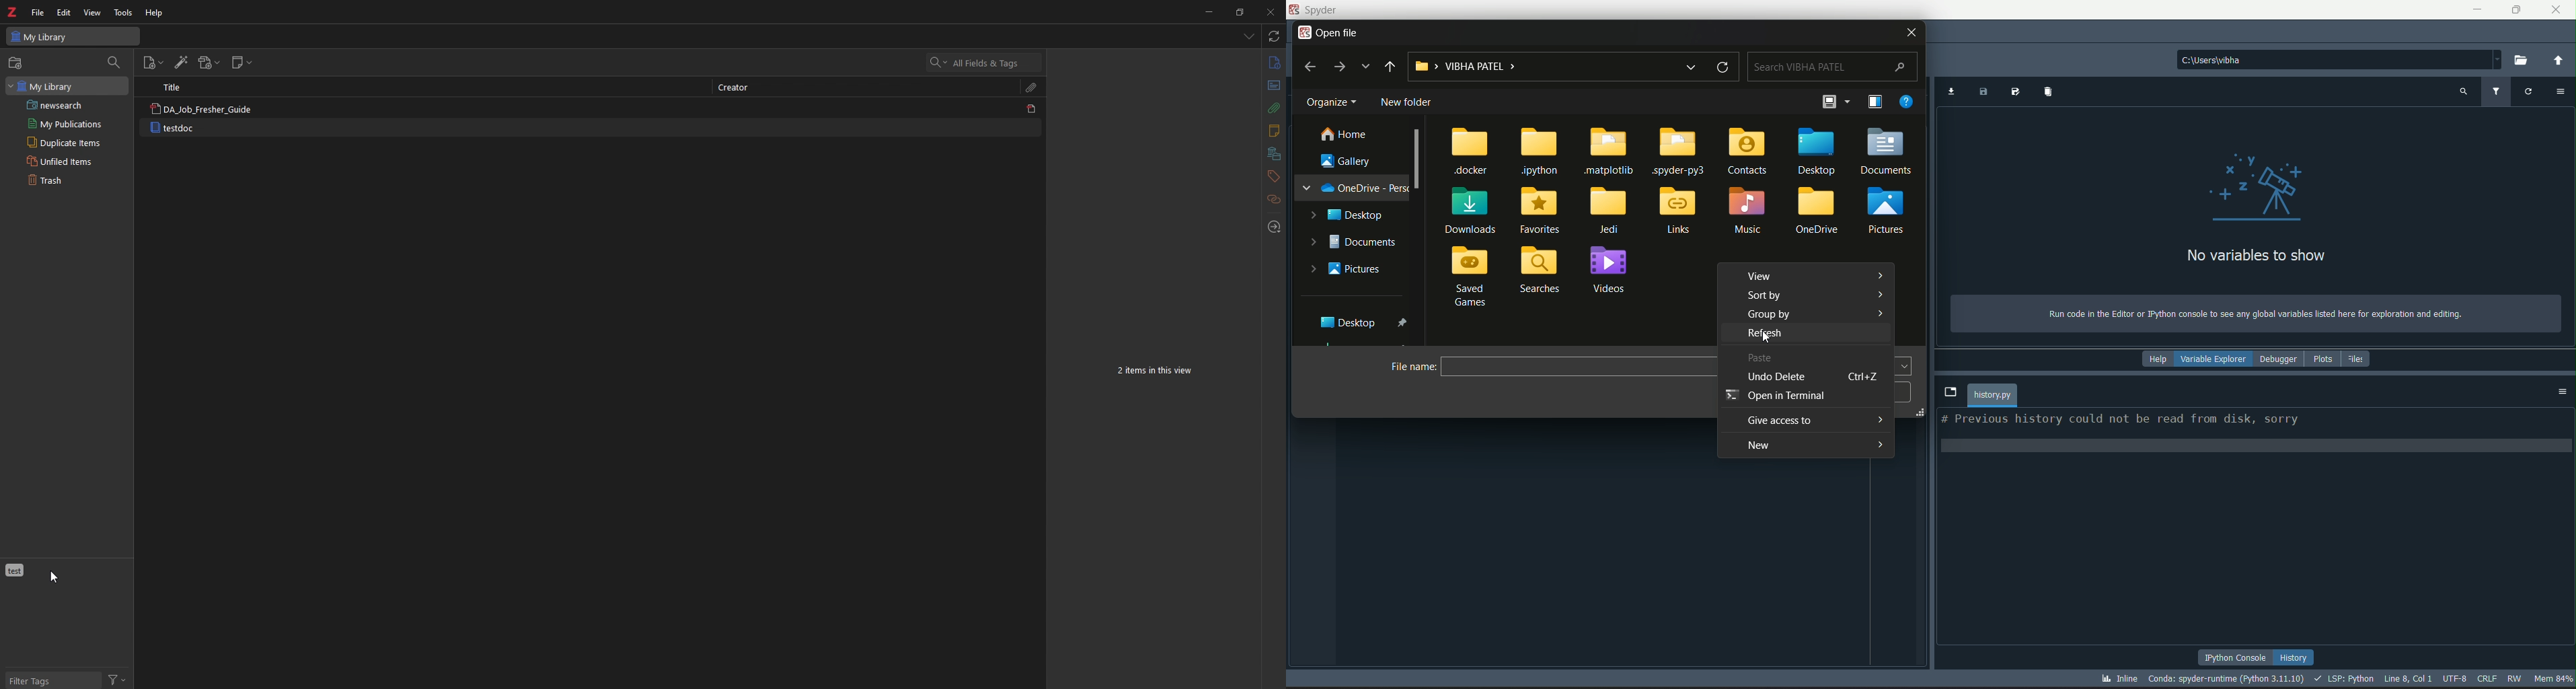  Describe the element at coordinates (2015, 92) in the screenshot. I see `save data as` at that location.